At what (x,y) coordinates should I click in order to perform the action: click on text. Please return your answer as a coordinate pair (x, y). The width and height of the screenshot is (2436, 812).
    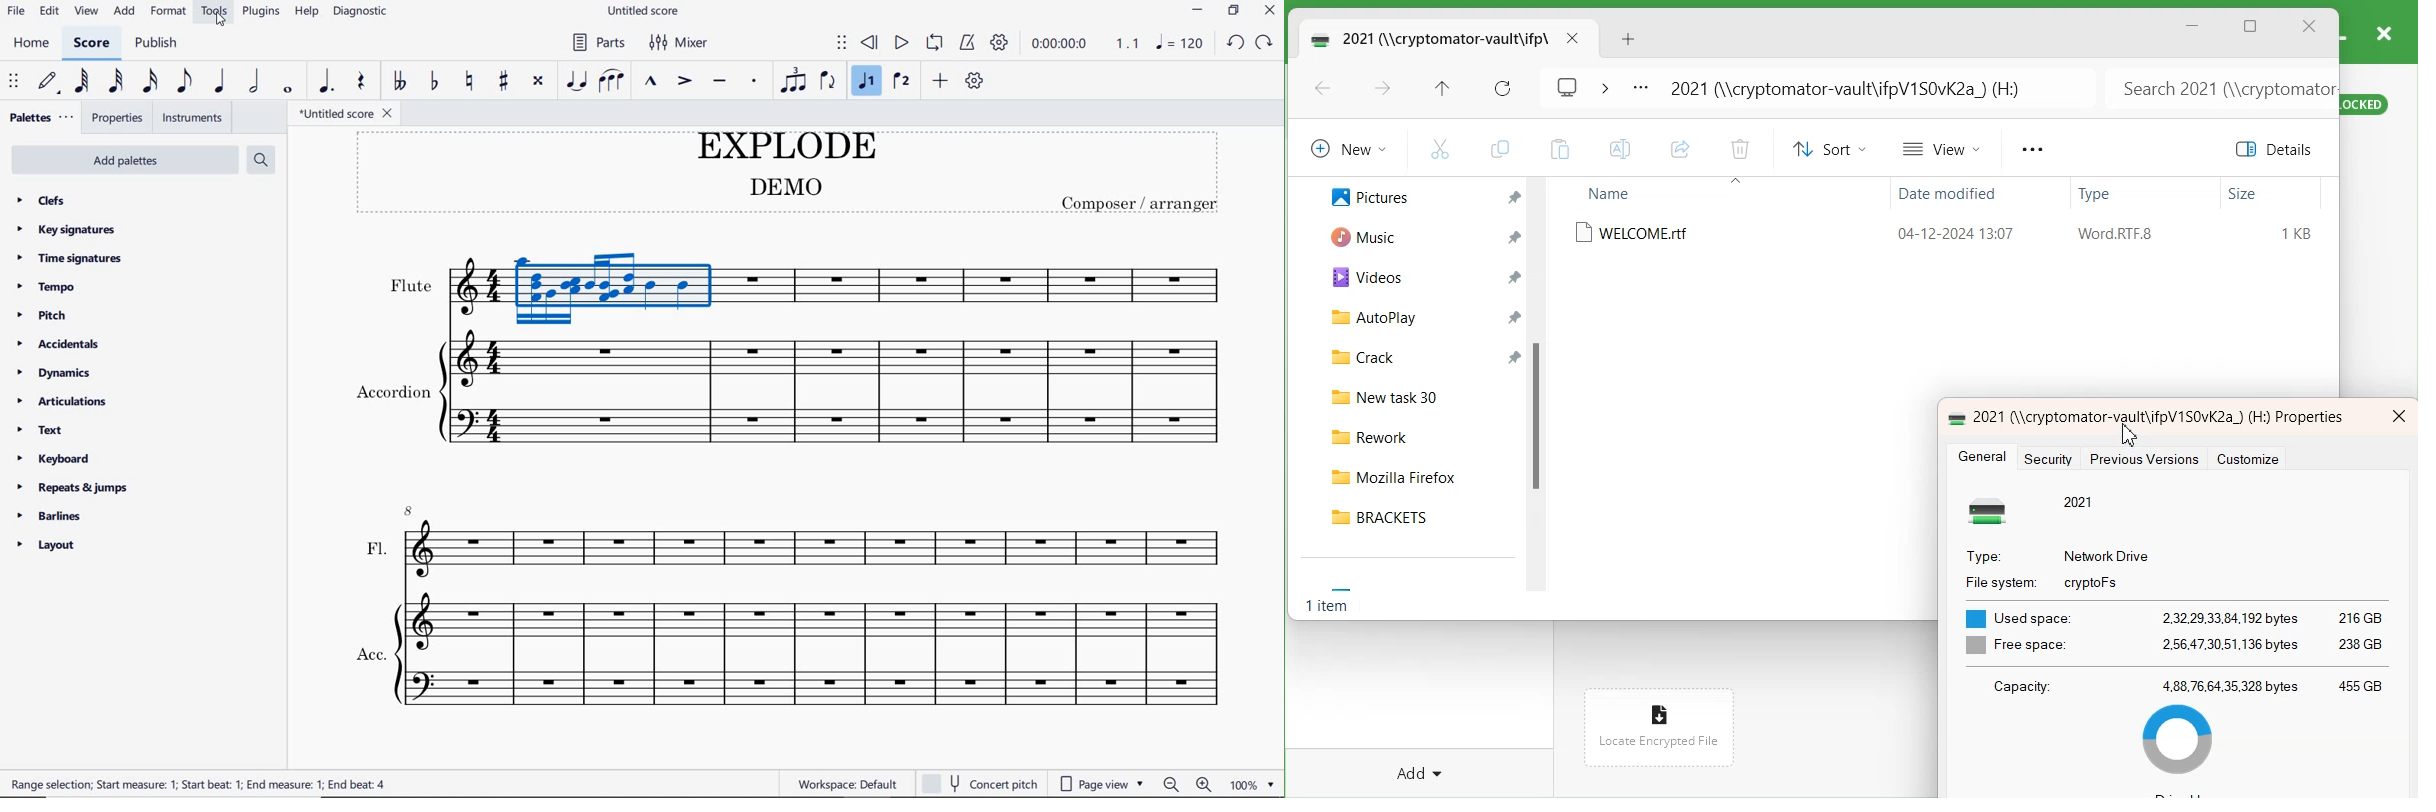
    Looking at the image, I should click on (42, 431).